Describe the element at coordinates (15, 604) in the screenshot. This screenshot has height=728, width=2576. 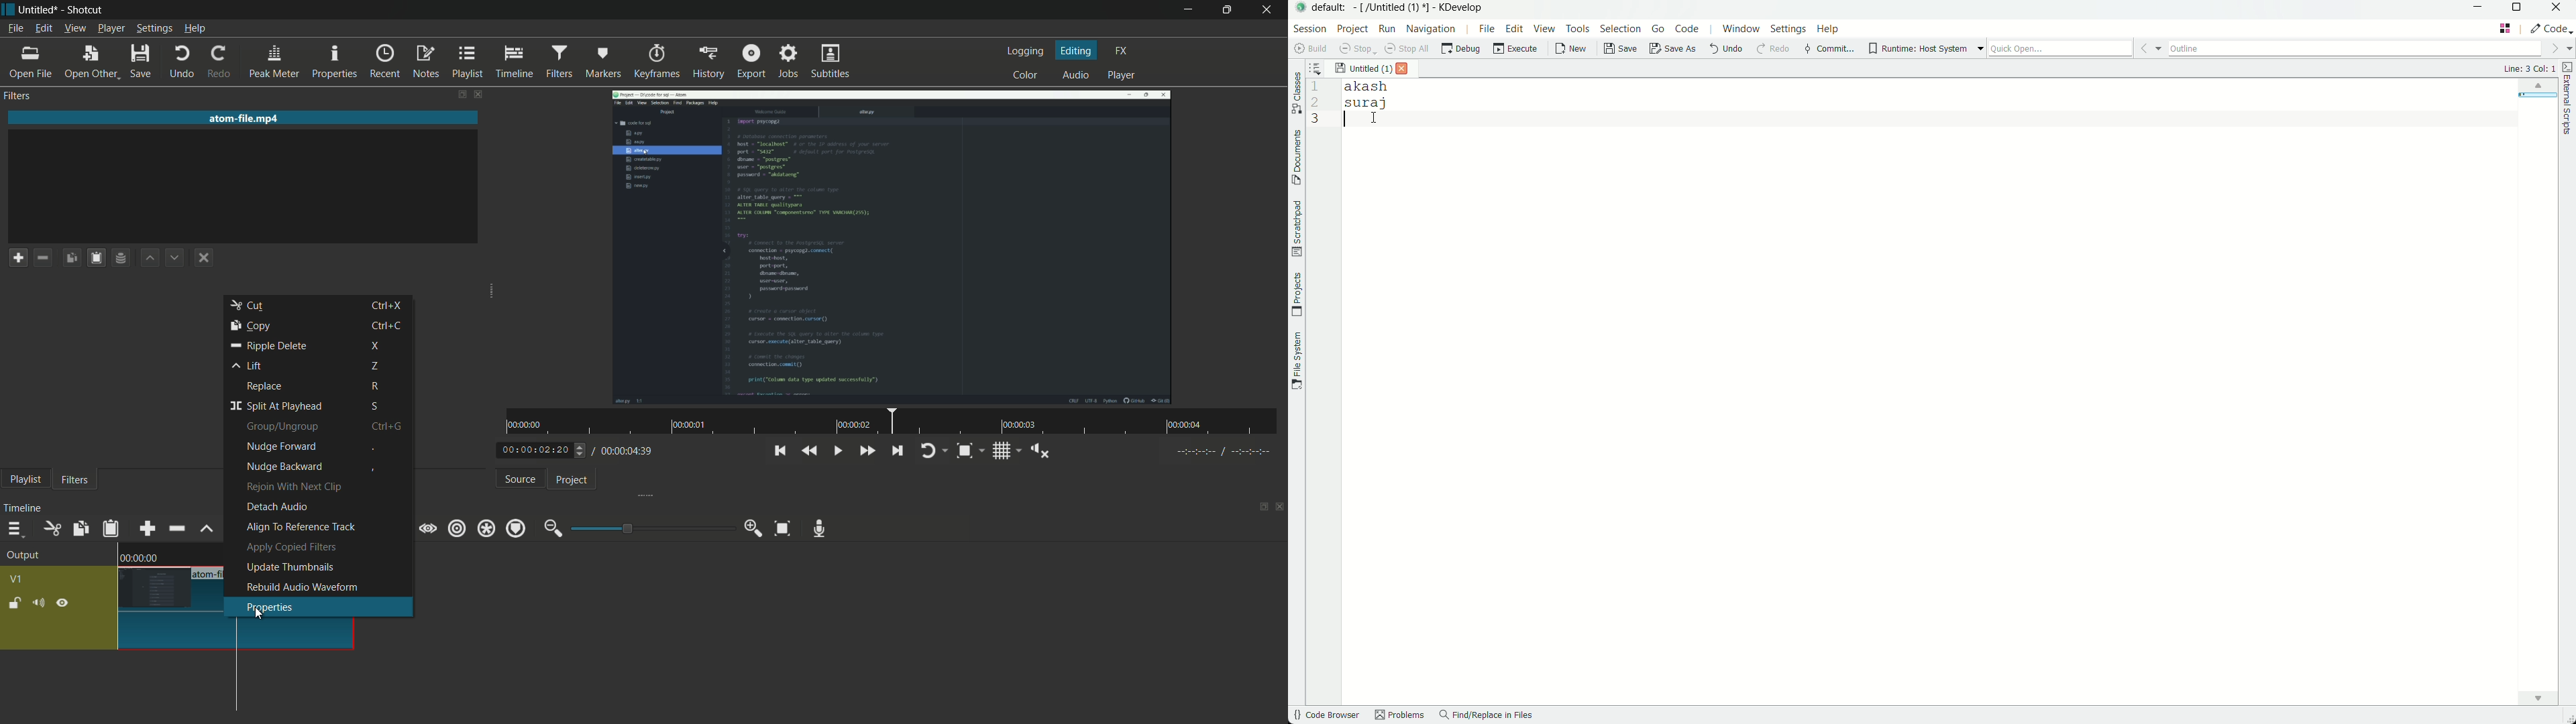
I see `lock` at that location.